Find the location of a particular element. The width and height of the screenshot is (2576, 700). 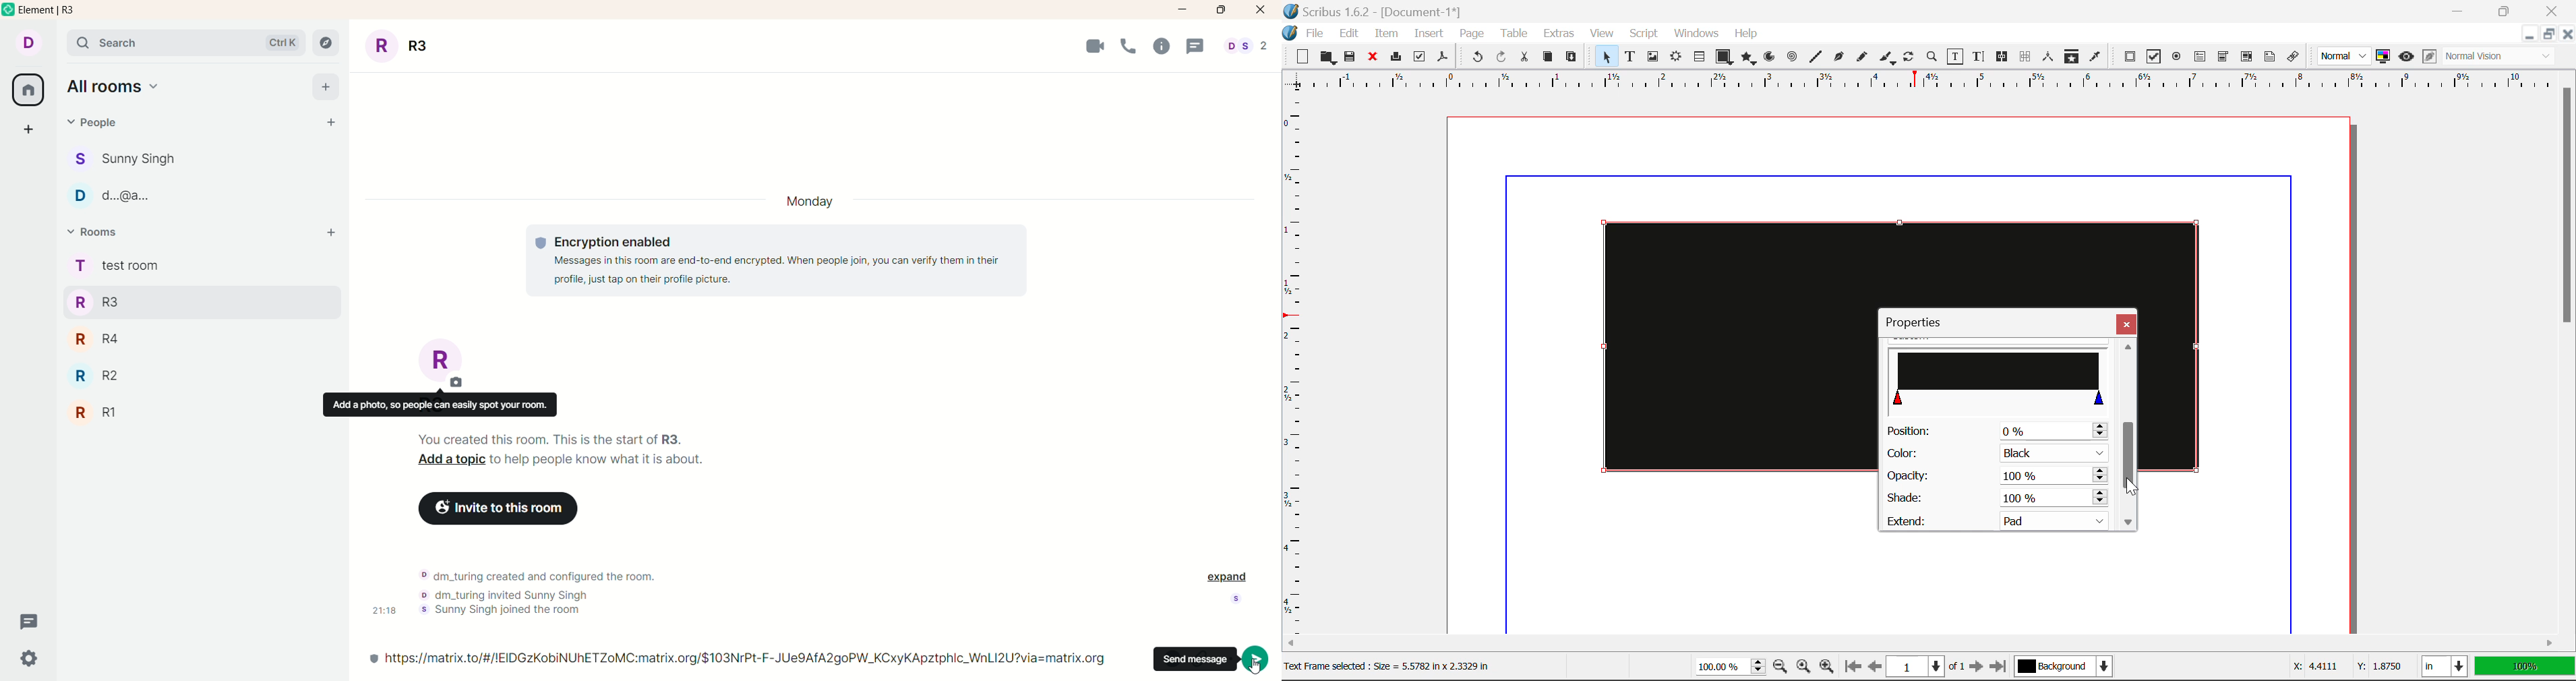

New is located at coordinates (1299, 57).